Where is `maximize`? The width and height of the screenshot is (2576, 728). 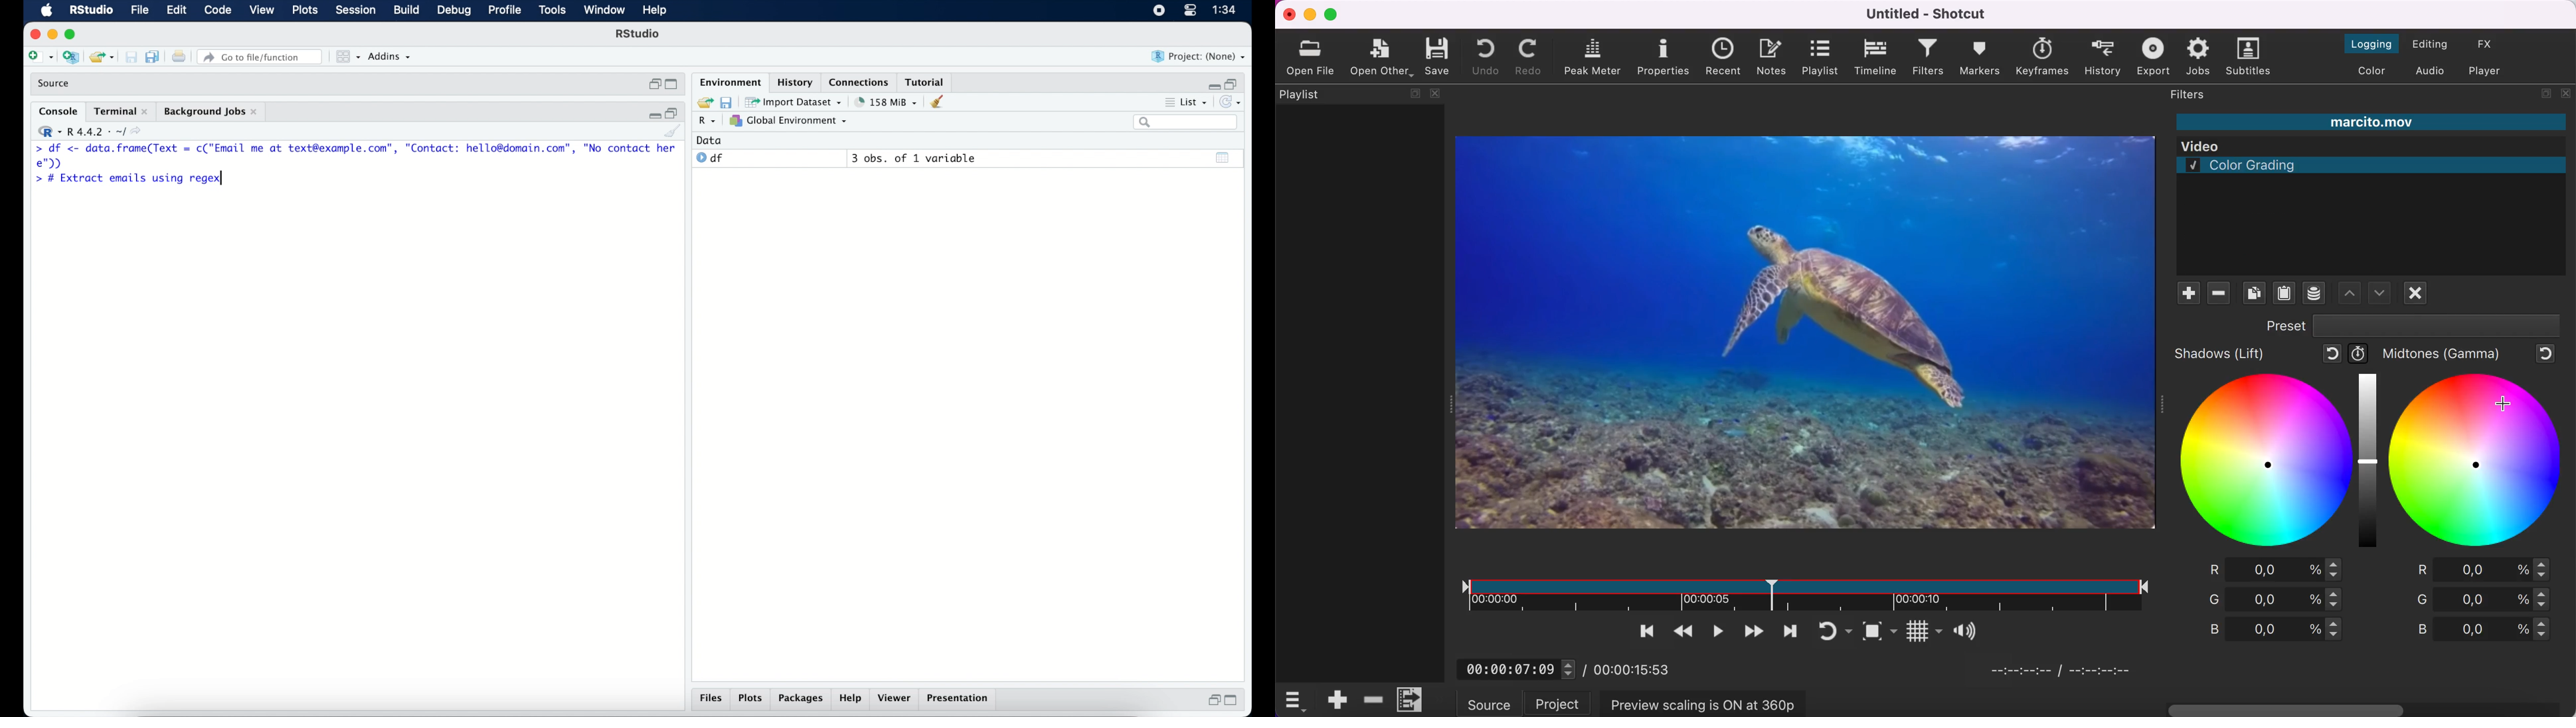 maximize is located at coordinates (72, 34).